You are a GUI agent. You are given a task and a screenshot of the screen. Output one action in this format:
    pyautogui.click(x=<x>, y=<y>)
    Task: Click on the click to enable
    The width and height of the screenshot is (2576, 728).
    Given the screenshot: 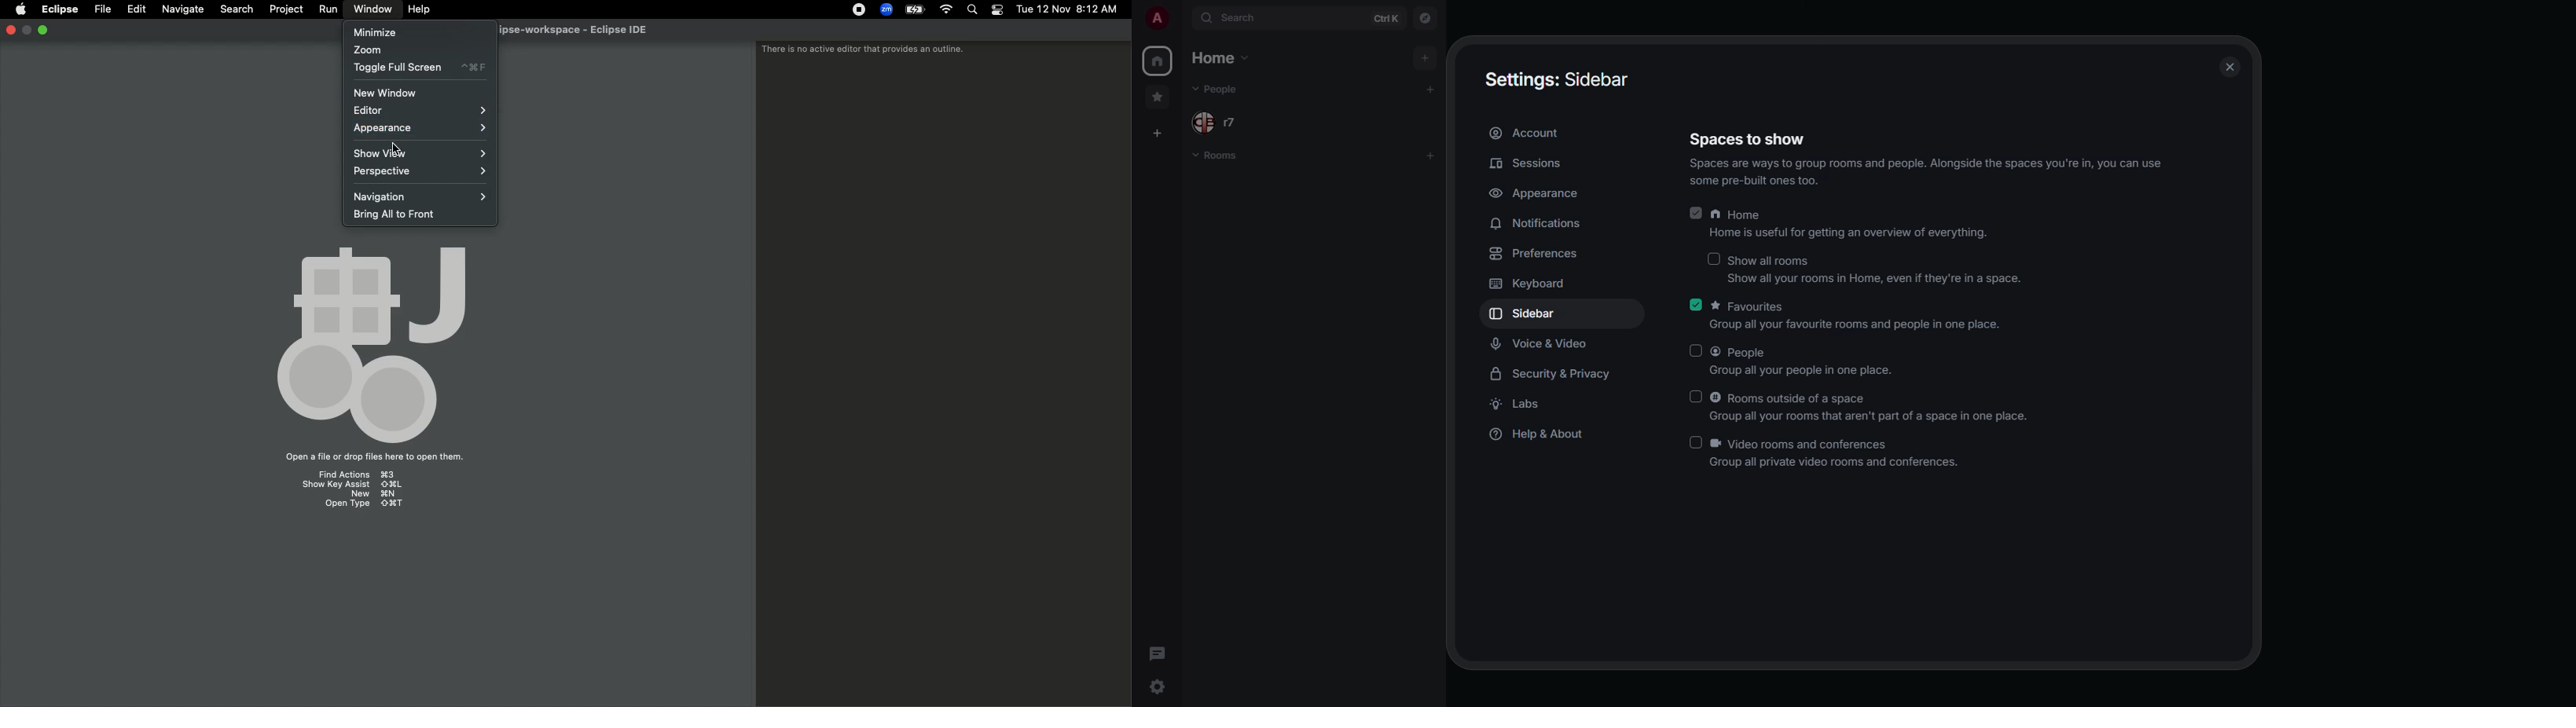 What is the action you would take?
    pyautogui.click(x=1697, y=396)
    